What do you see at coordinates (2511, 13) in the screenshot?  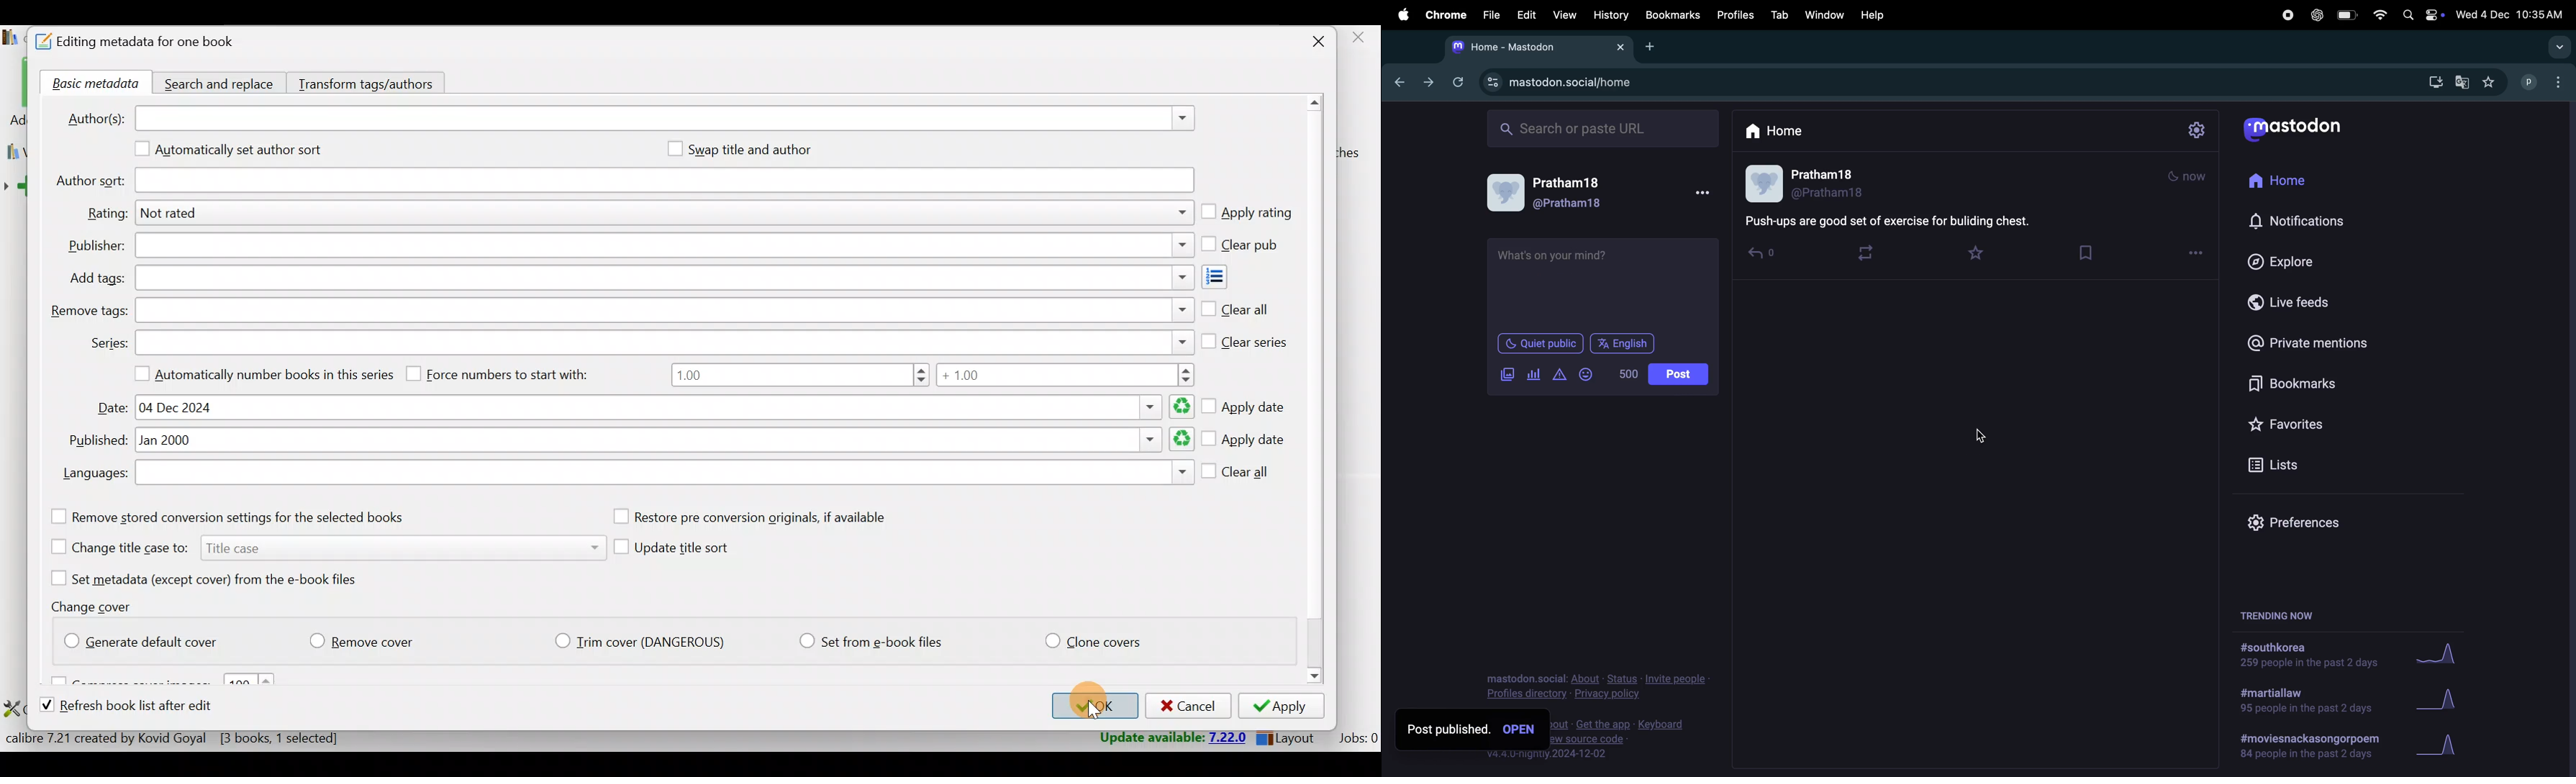 I see `date and time` at bounding box center [2511, 13].